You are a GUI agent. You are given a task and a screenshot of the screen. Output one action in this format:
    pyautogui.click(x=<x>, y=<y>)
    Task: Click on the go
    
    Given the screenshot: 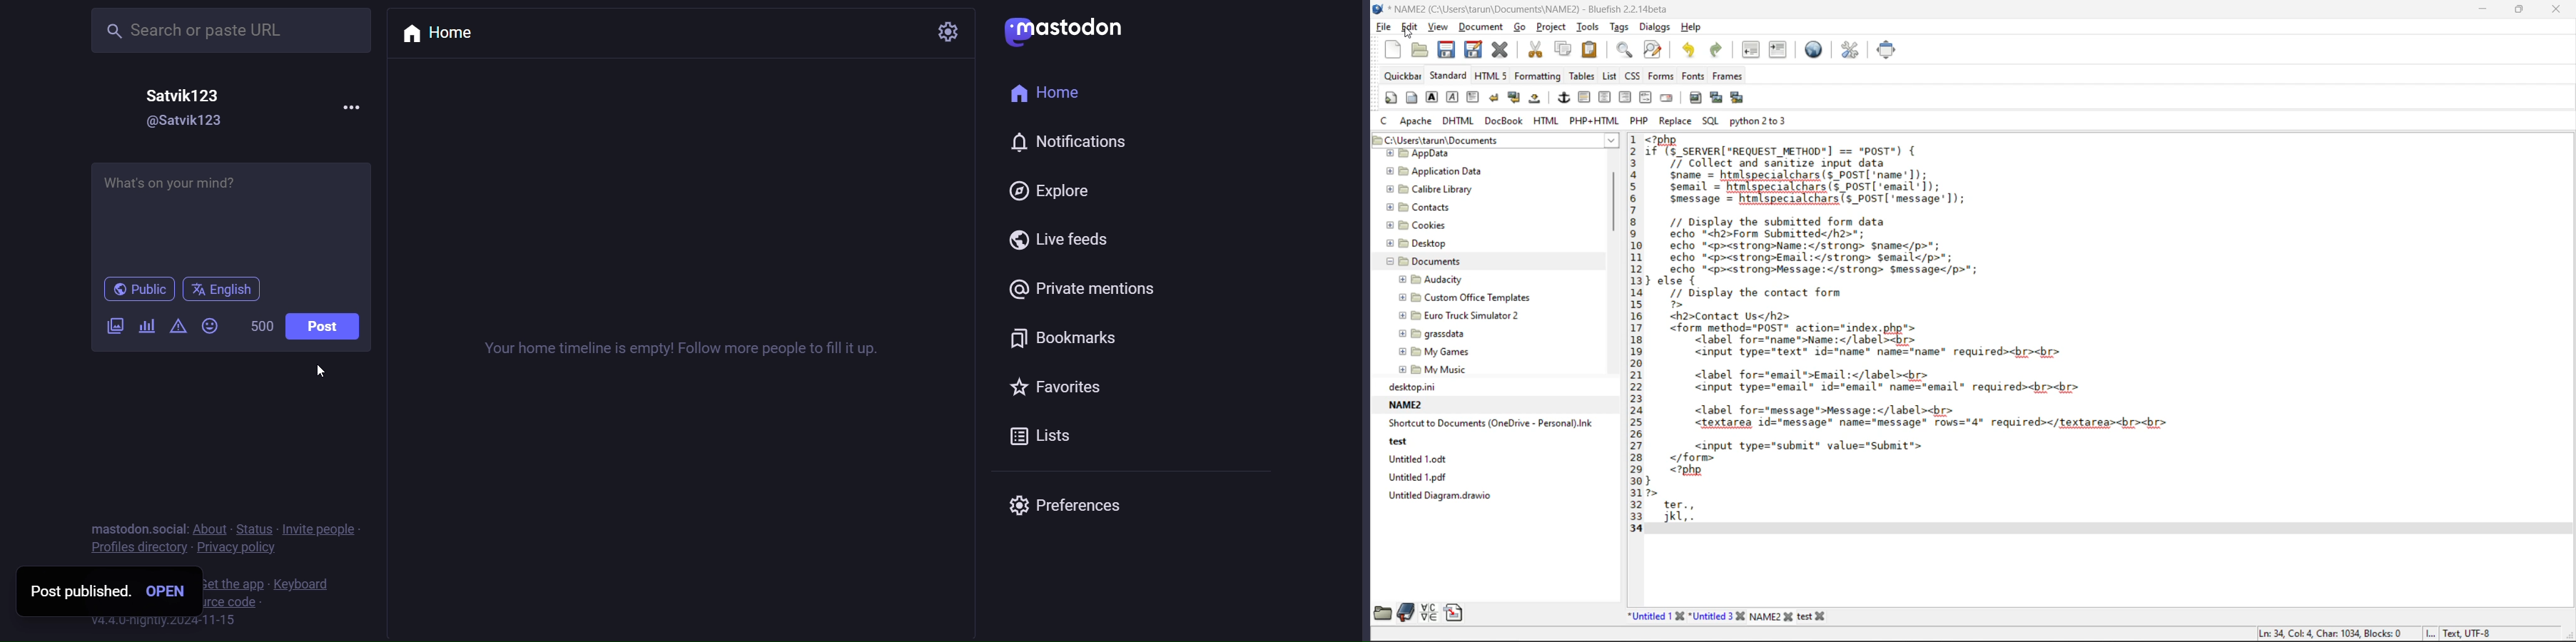 What is the action you would take?
    pyautogui.click(x=1521, y=28)
    